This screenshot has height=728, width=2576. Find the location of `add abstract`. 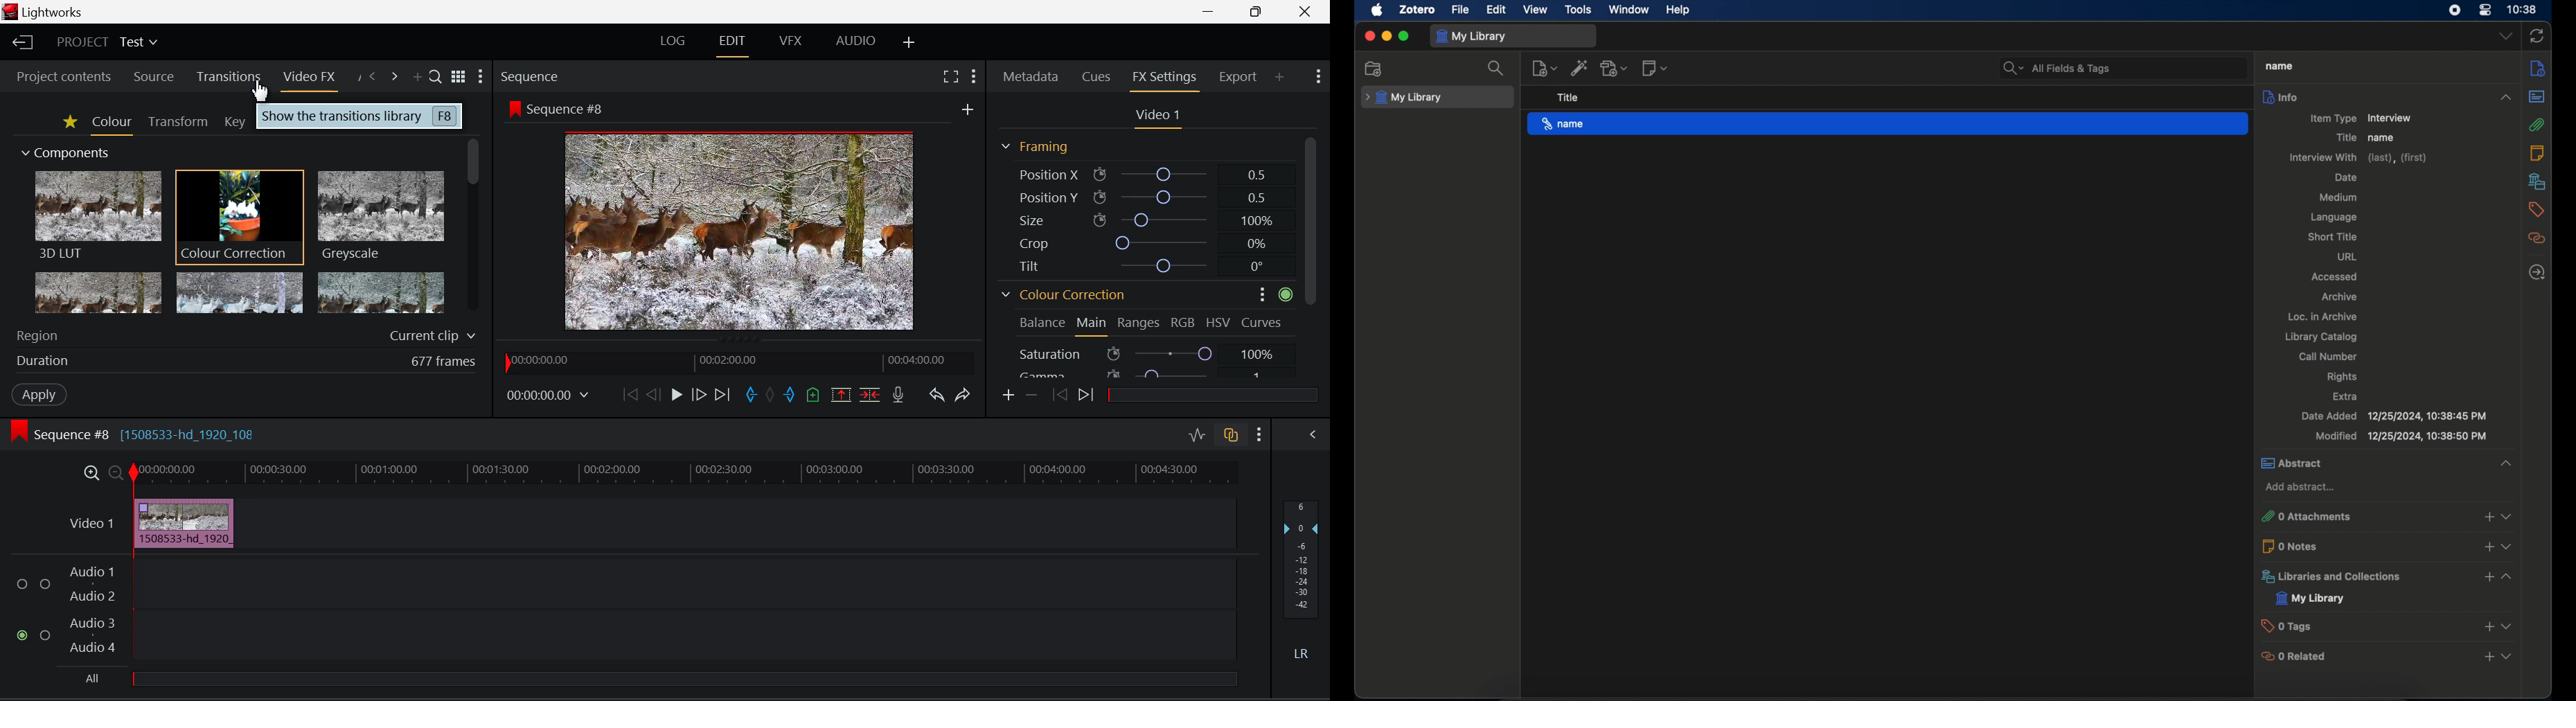

add abstract is located at coordinates (2302, 487).